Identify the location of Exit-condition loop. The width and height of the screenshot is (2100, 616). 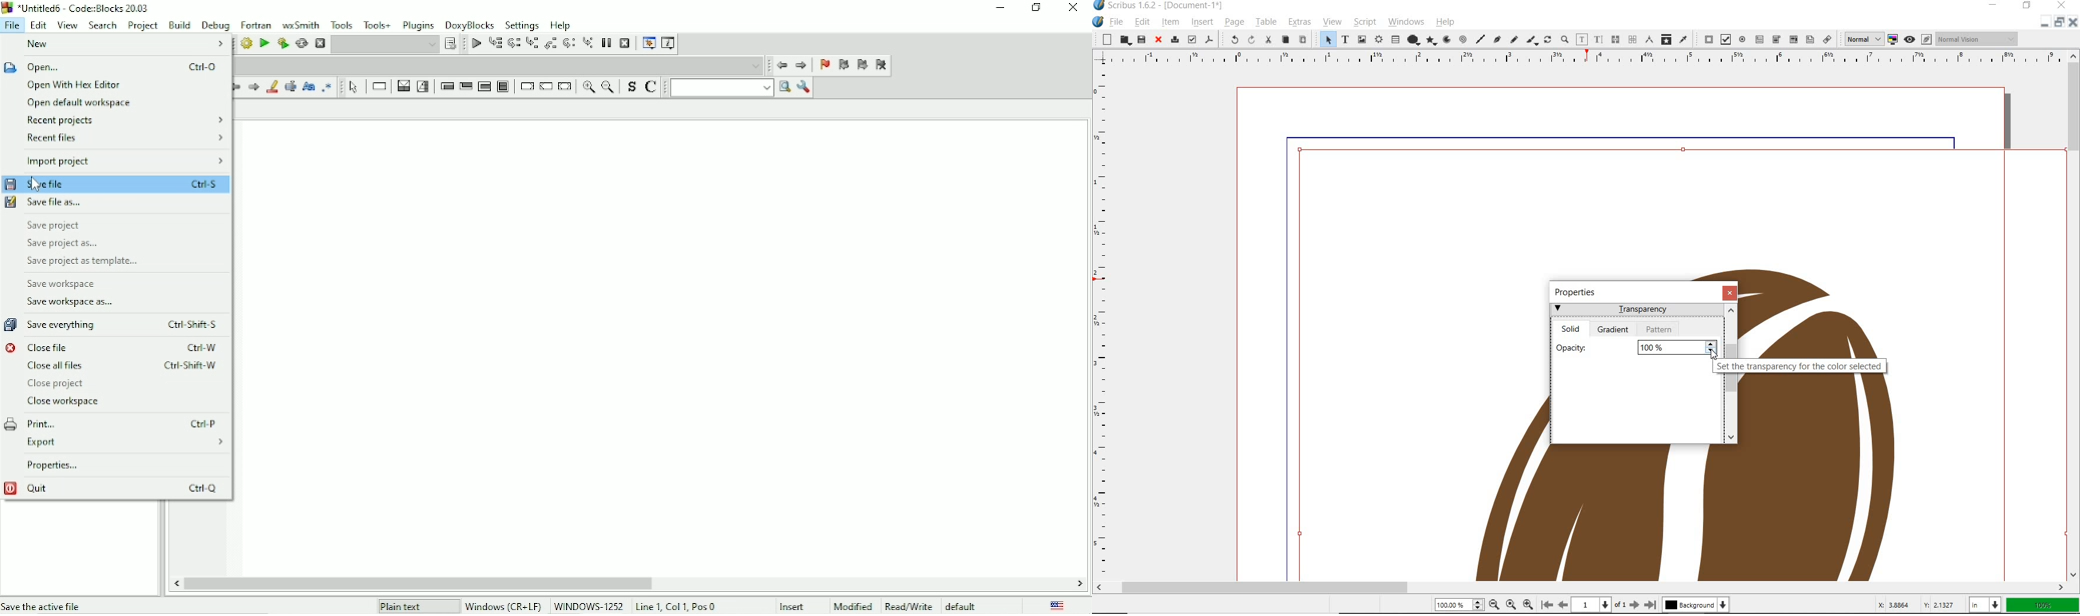
(465, 86).